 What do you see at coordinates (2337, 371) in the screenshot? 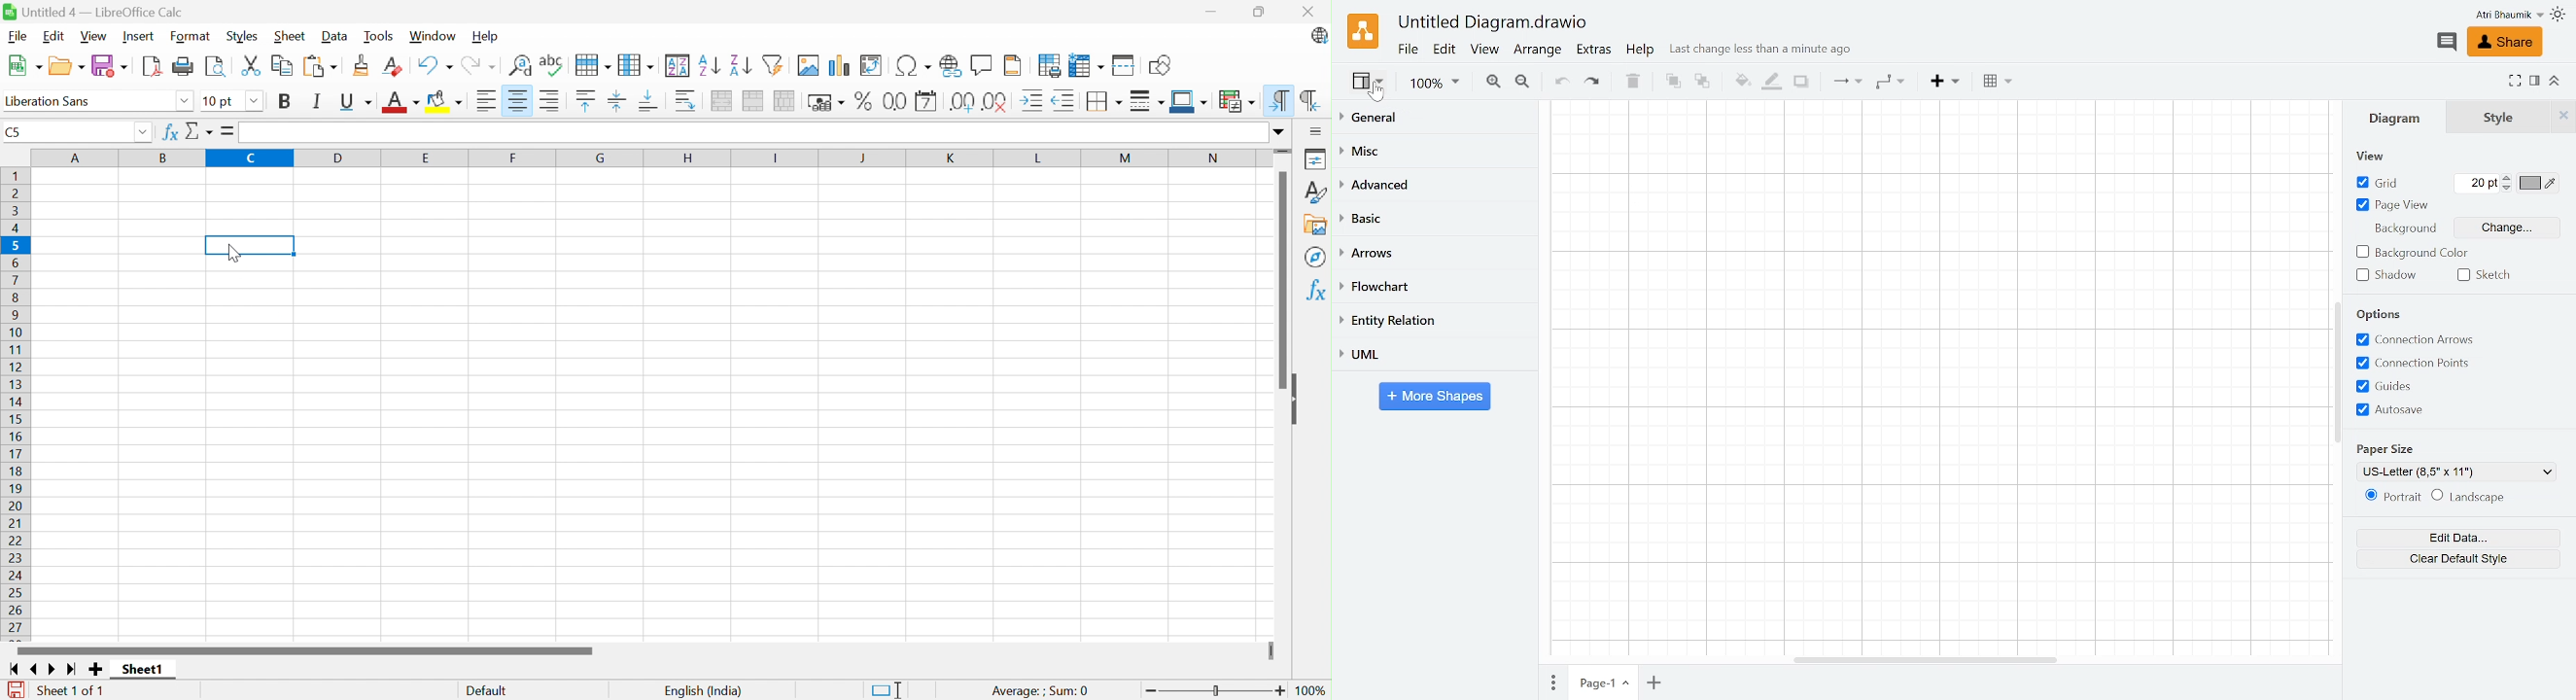
I see `Vertical scrollbar` at bounding box center [2337, 371].